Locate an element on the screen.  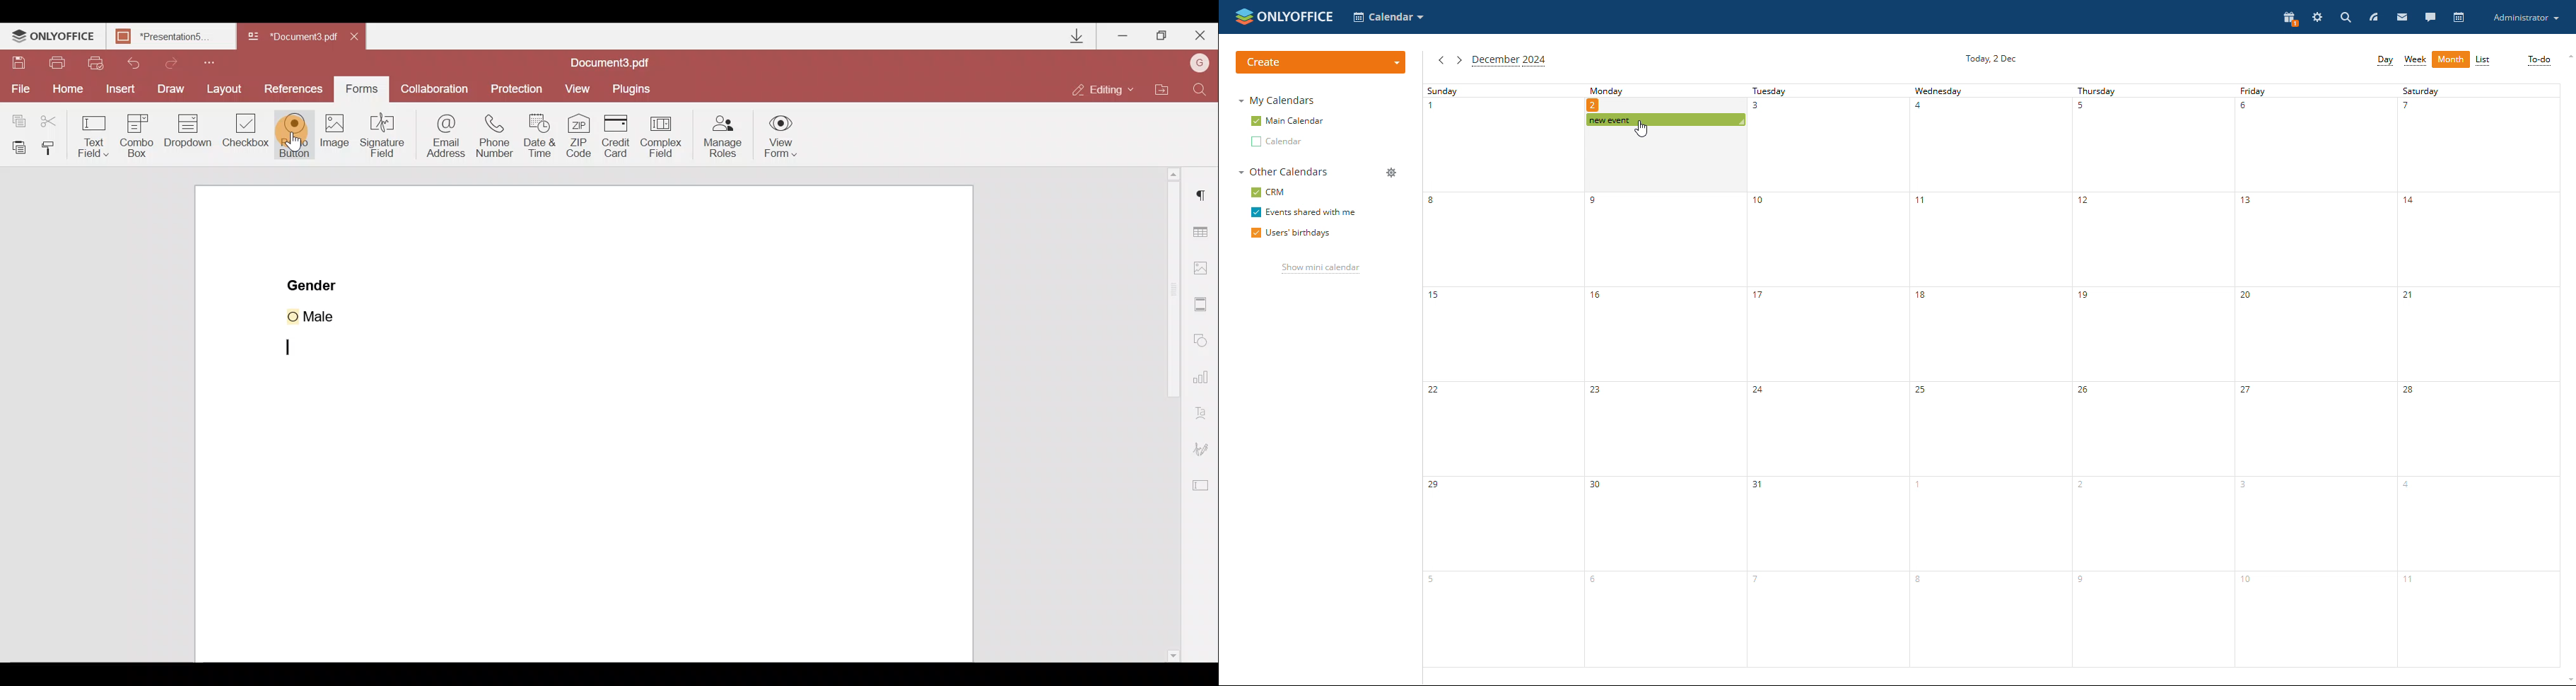
Checkbox is located at coordinates (247, 134).